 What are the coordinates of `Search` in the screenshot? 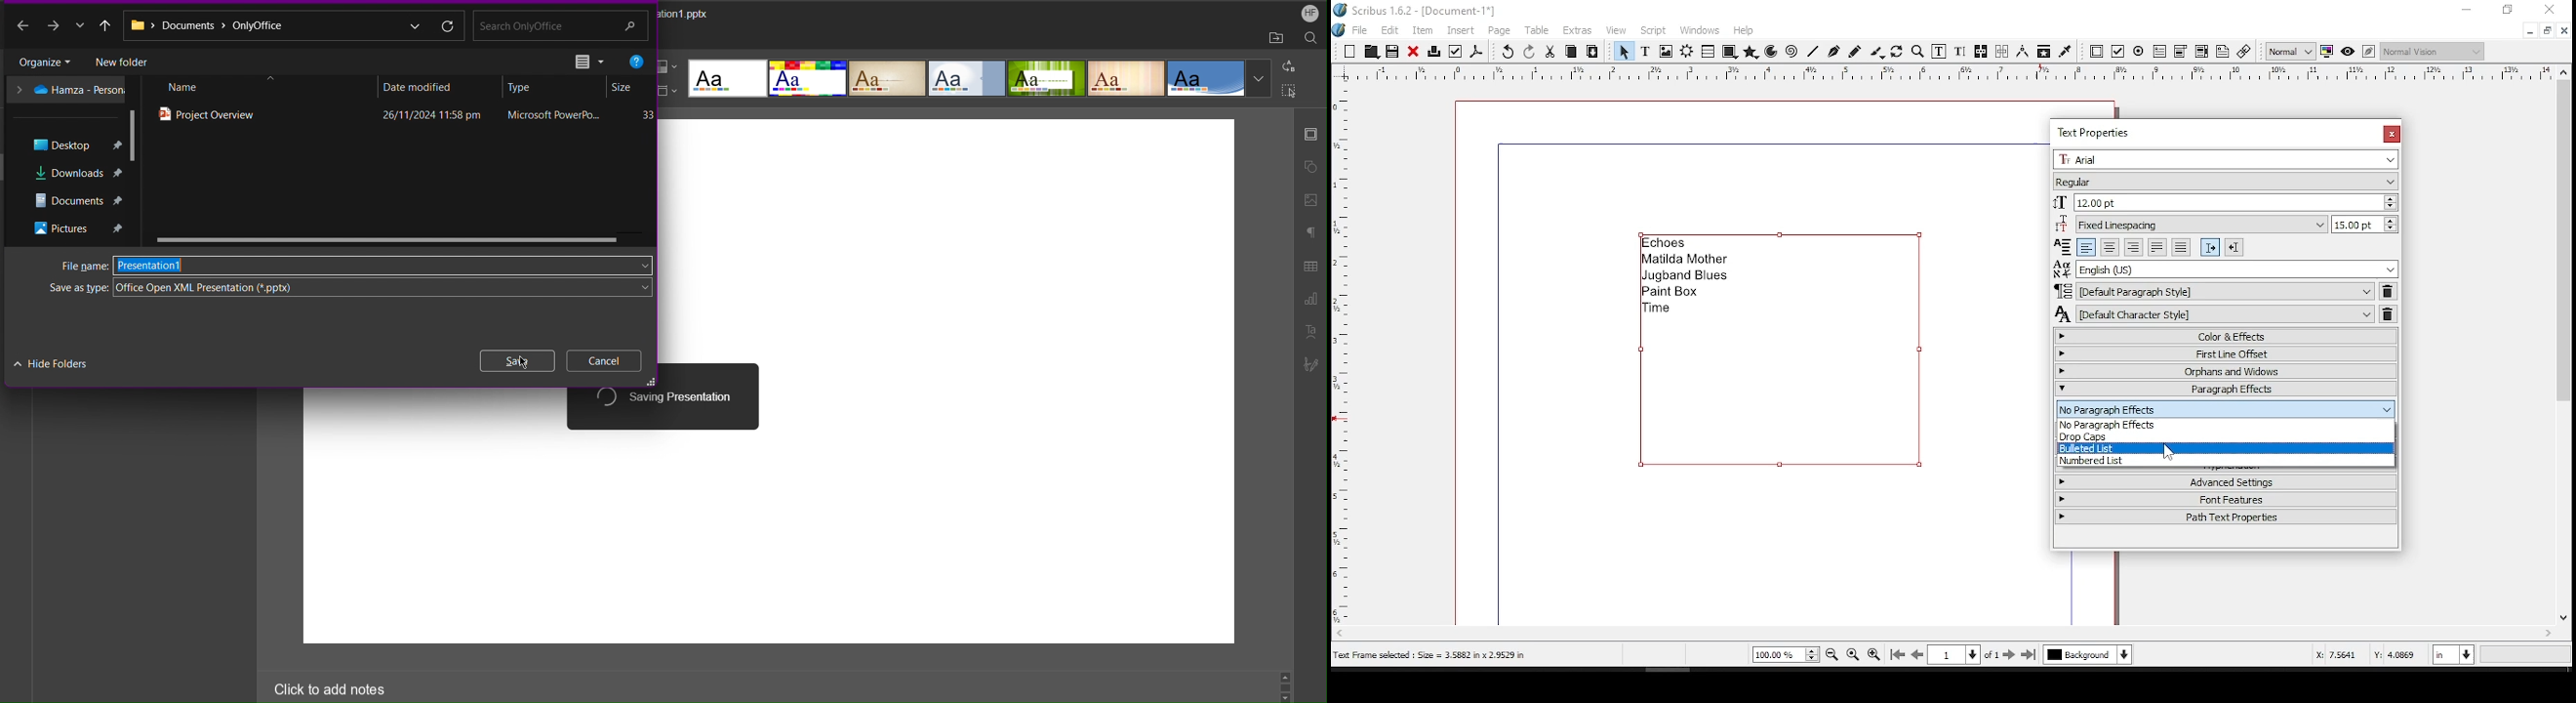 It's located at (1312, 39).